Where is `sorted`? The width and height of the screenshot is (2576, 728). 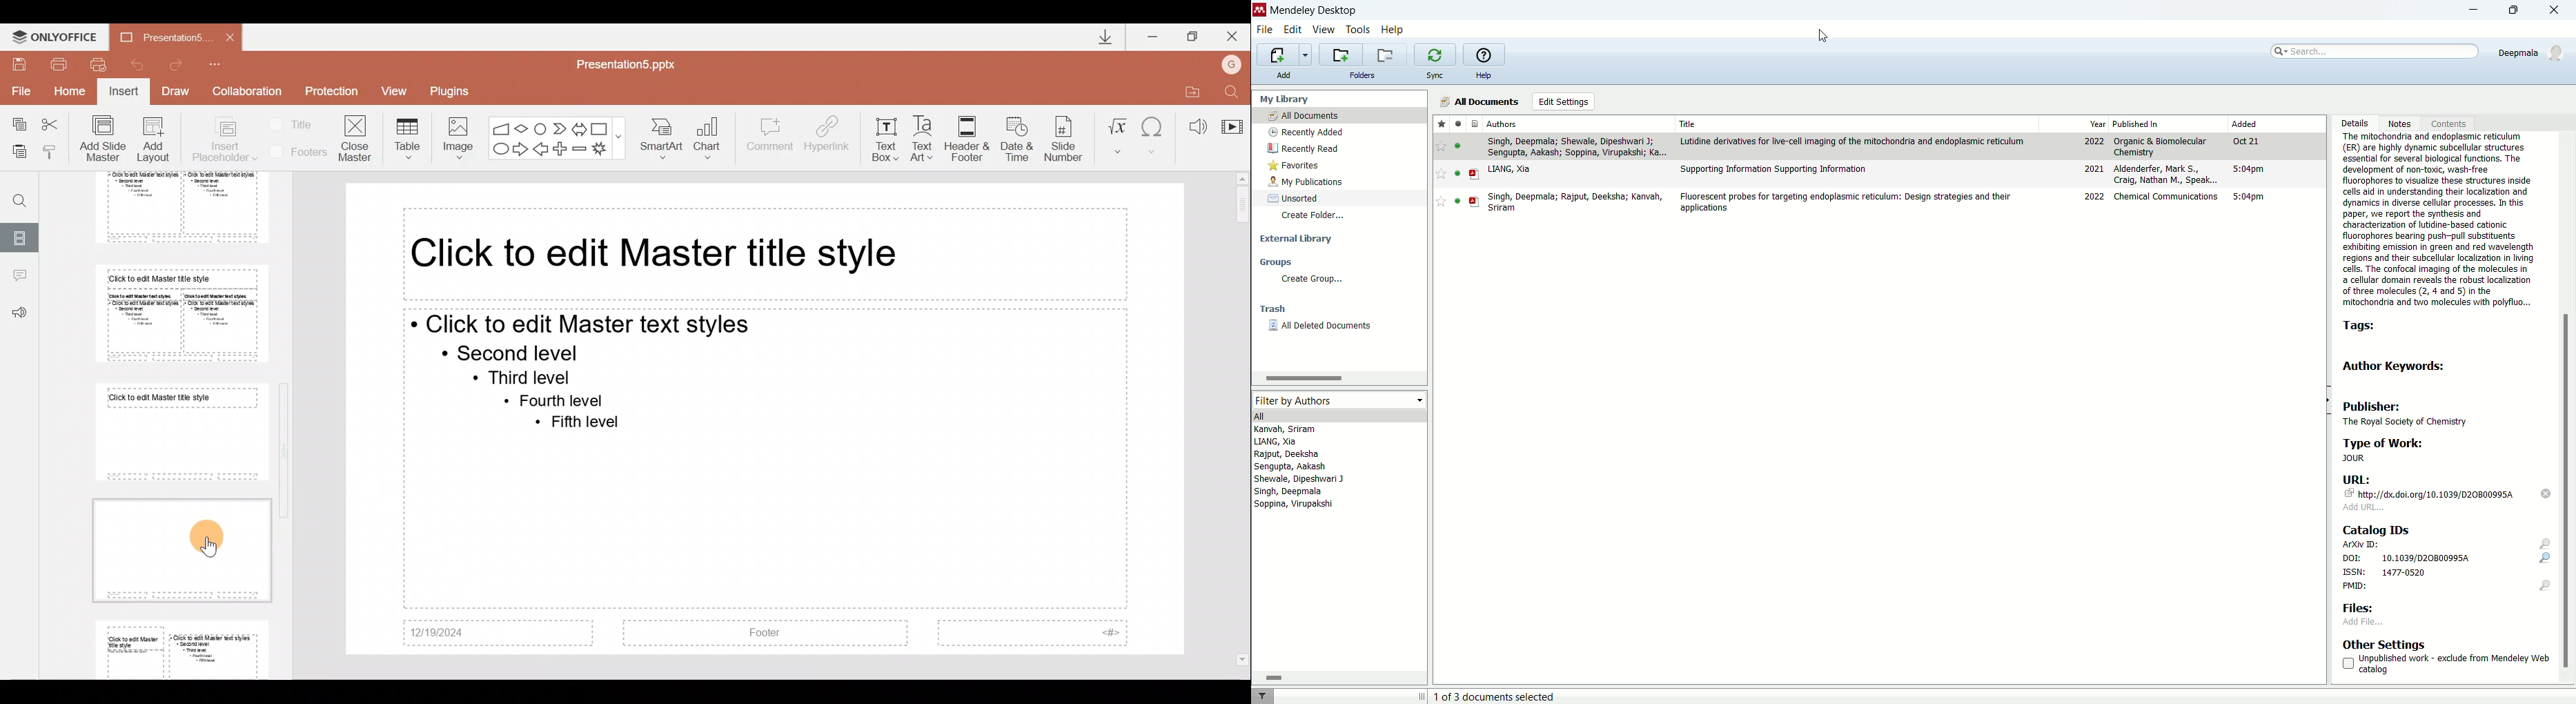 sorted is located at coordinates (1294, 198).